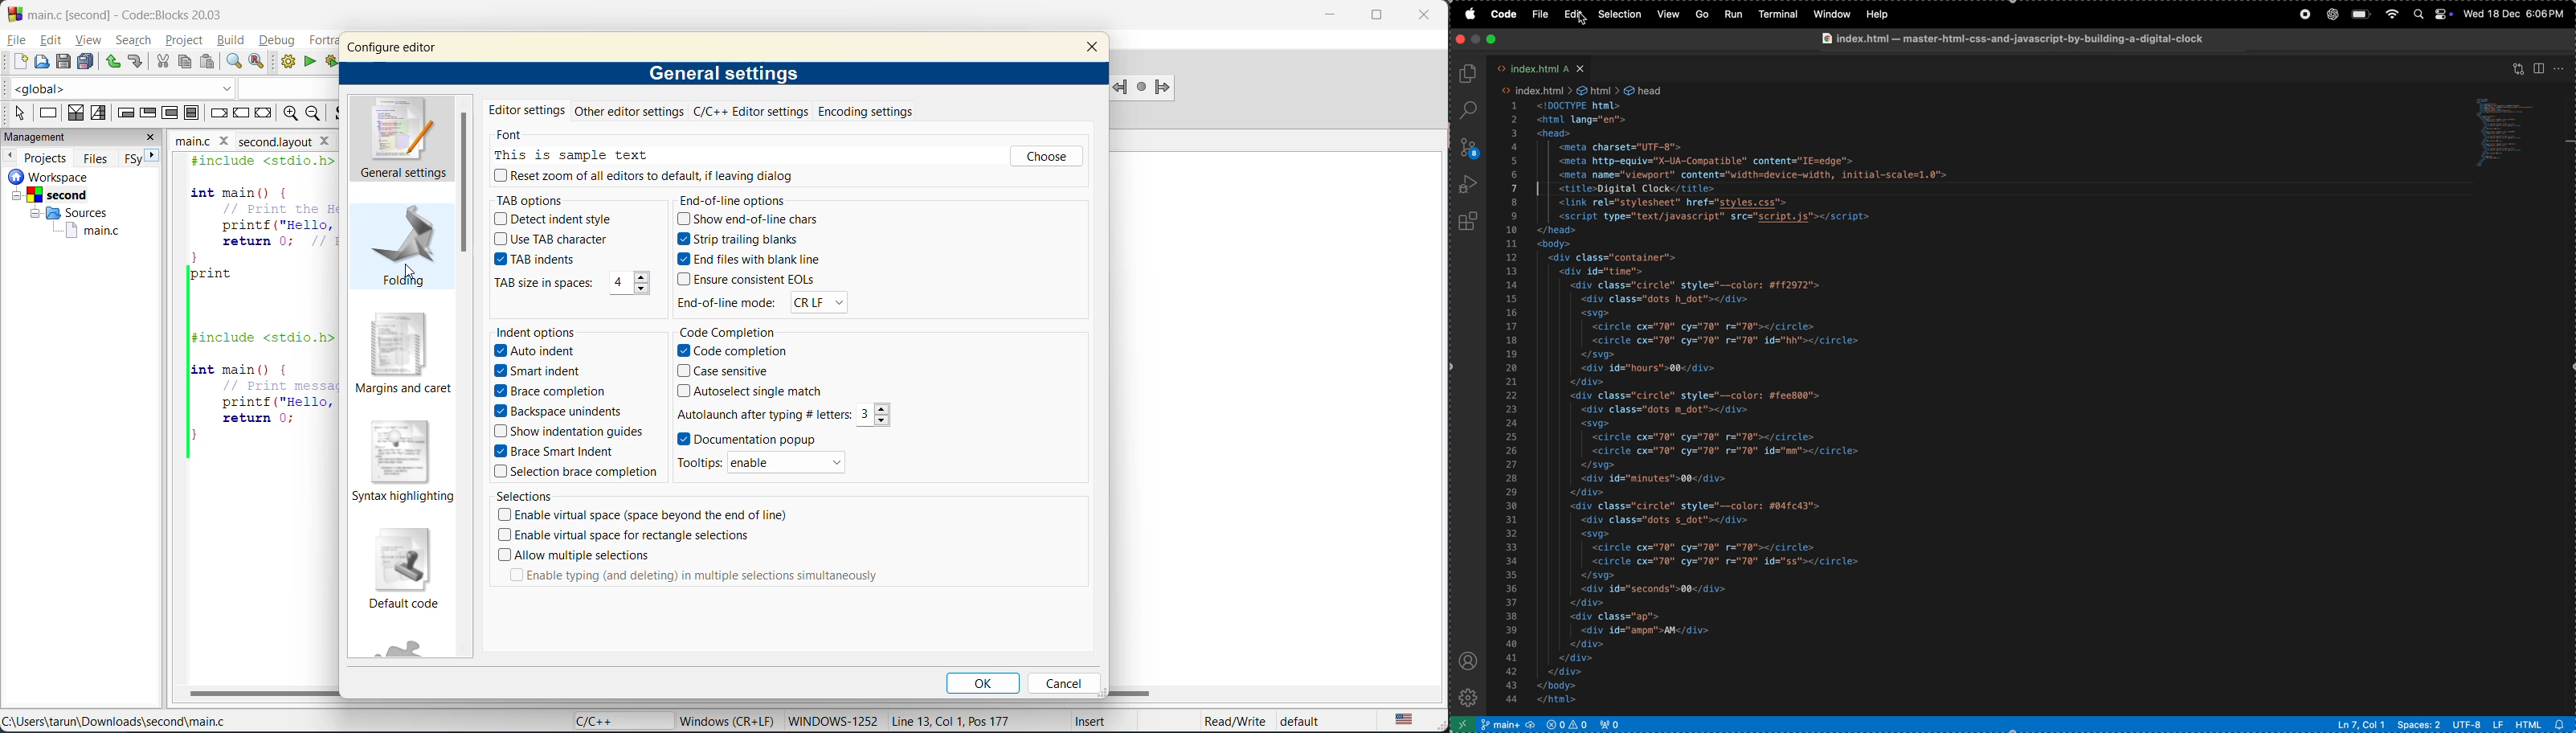 The height and width of the screenshot is (756, 2576). What do you see at coordinates (959, 719) in the screenshot?
I see `Line 13, Col 1, Pos 177` at bounding box center [959, 719].